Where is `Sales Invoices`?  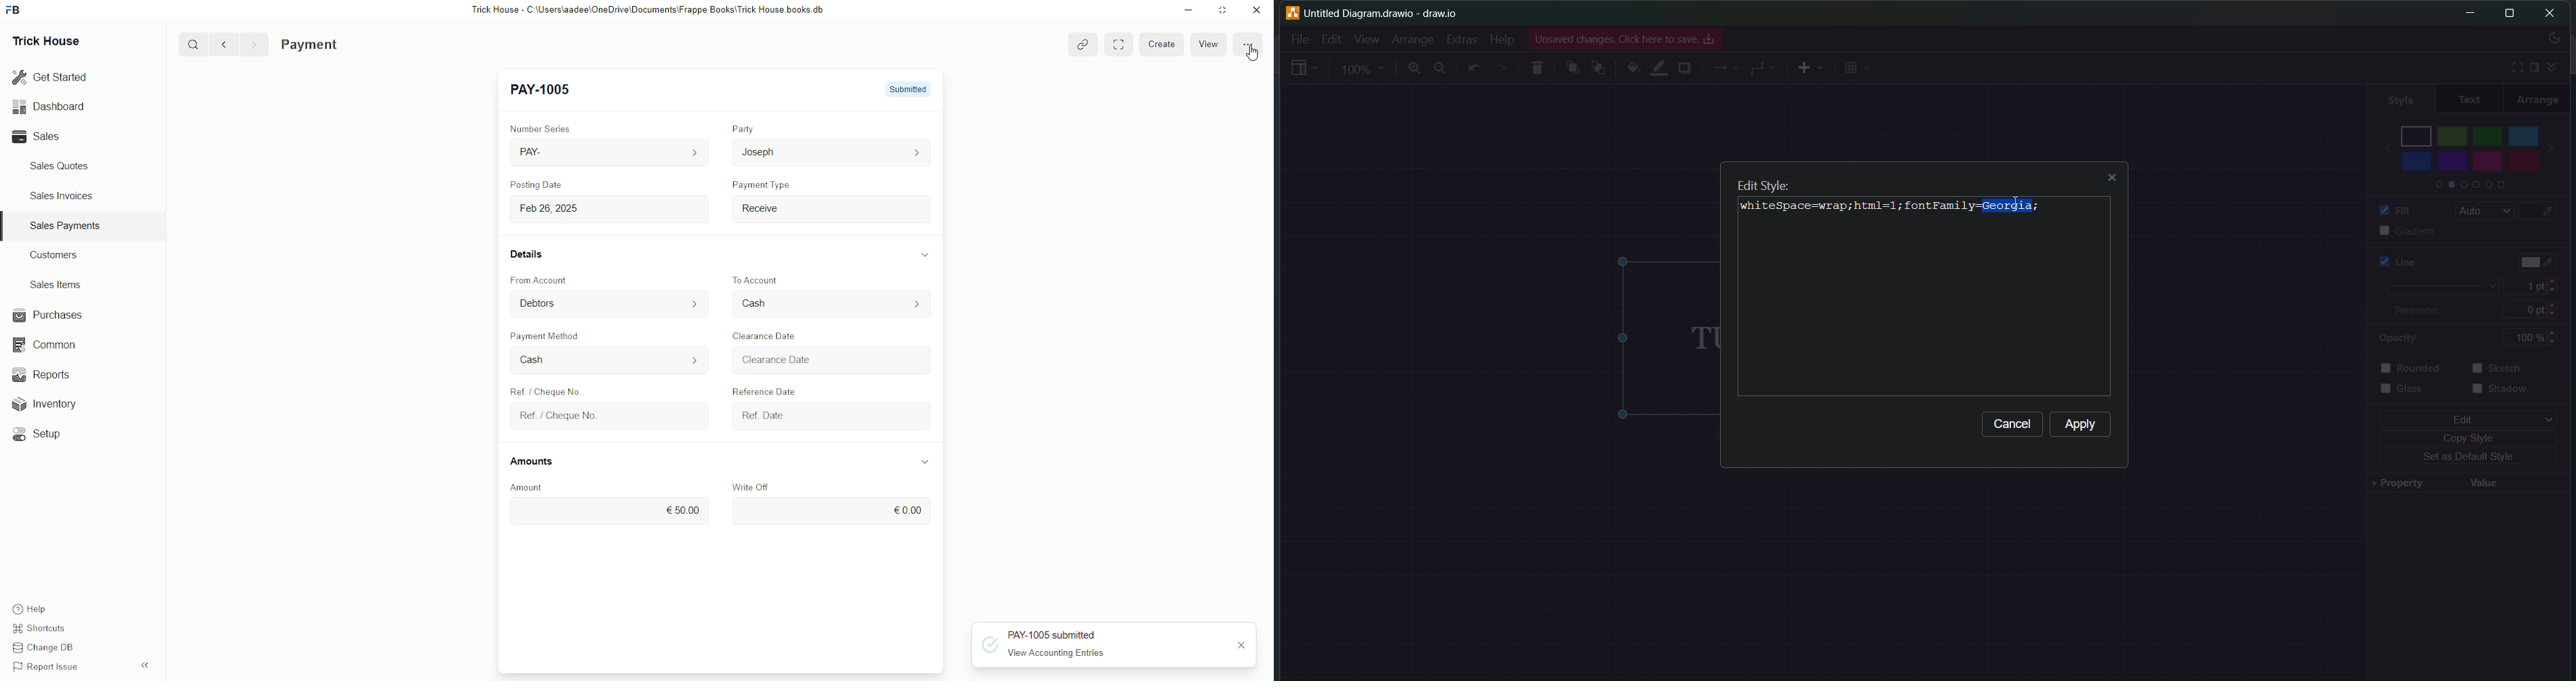
Sales Invoices is located at coordinates (66, 196).